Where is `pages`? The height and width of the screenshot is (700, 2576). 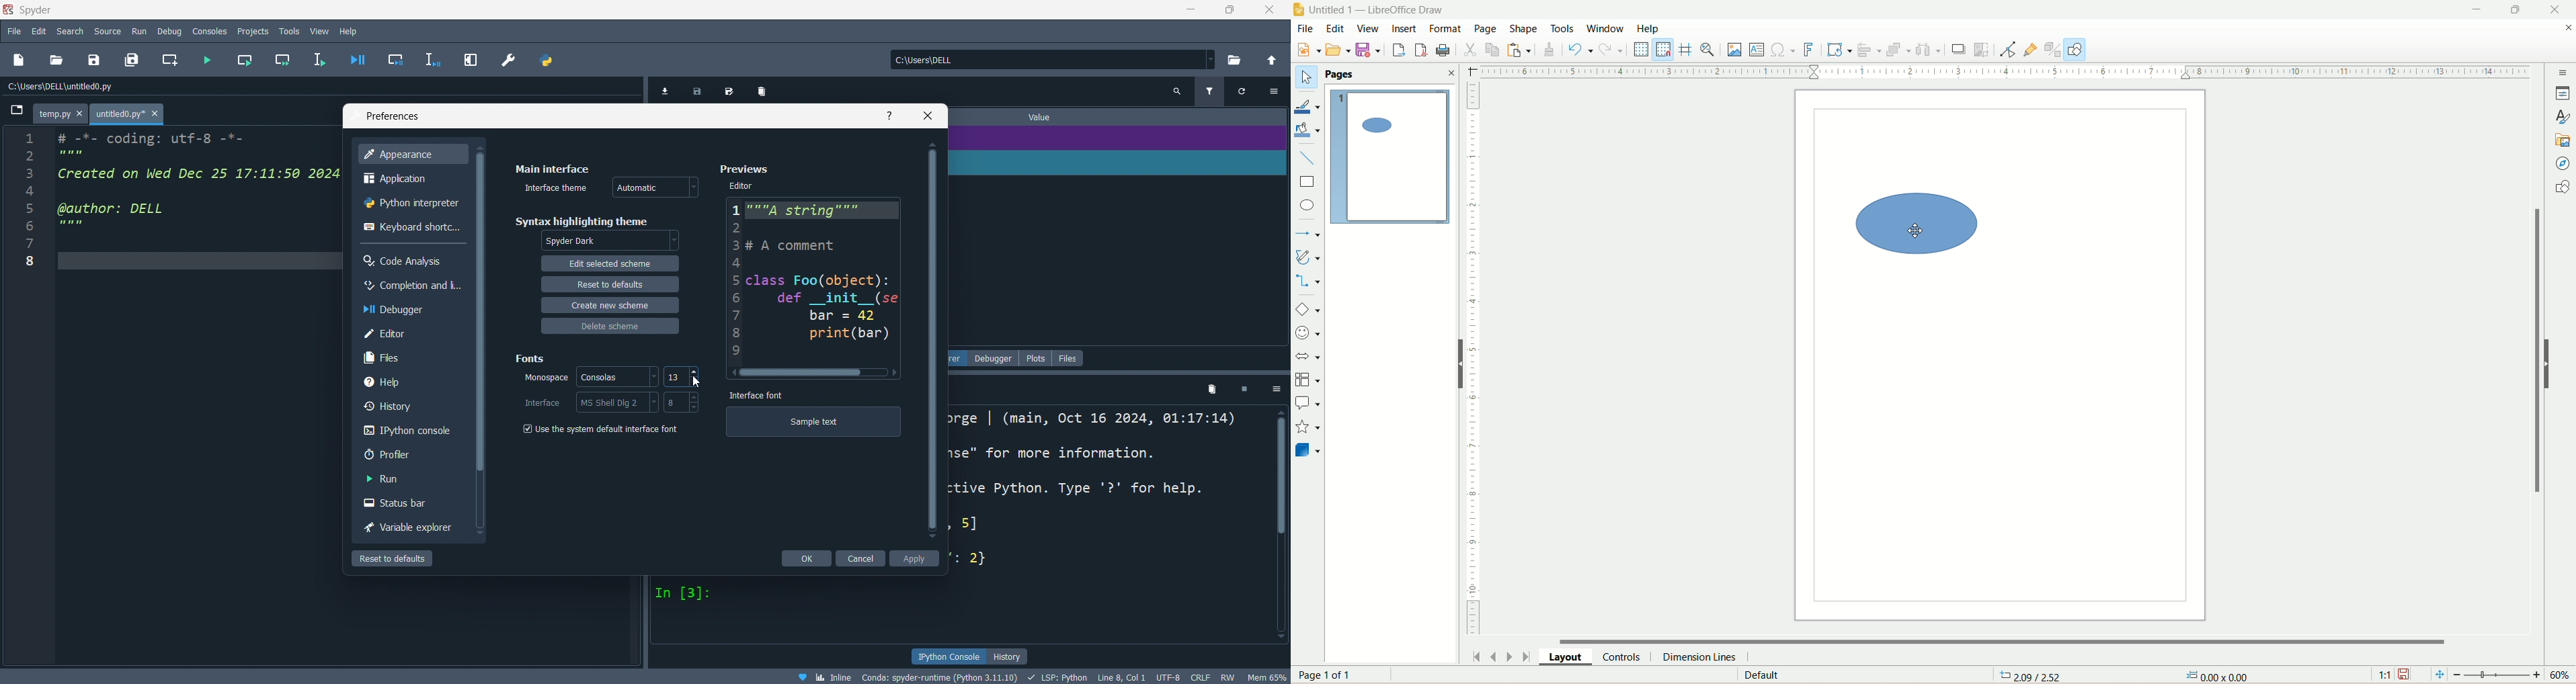
pages is located at coordinates (1342, 74).